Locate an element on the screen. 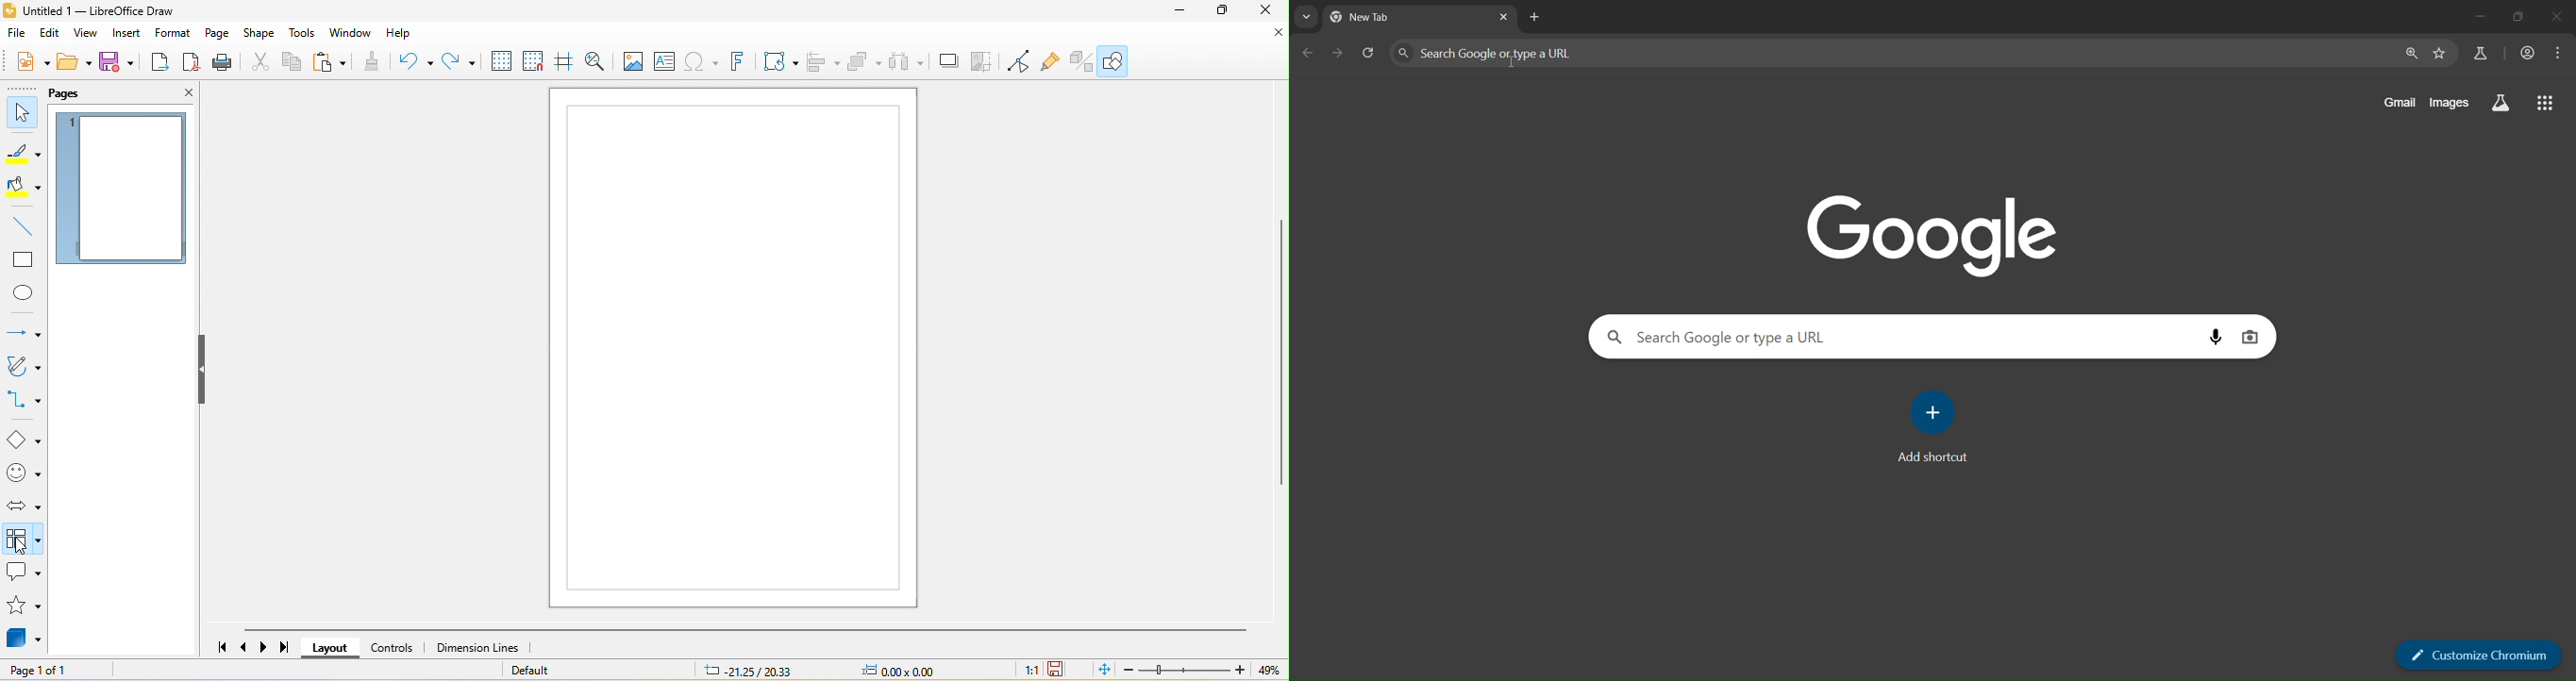  minimize is located at coordinates (1175, 13).